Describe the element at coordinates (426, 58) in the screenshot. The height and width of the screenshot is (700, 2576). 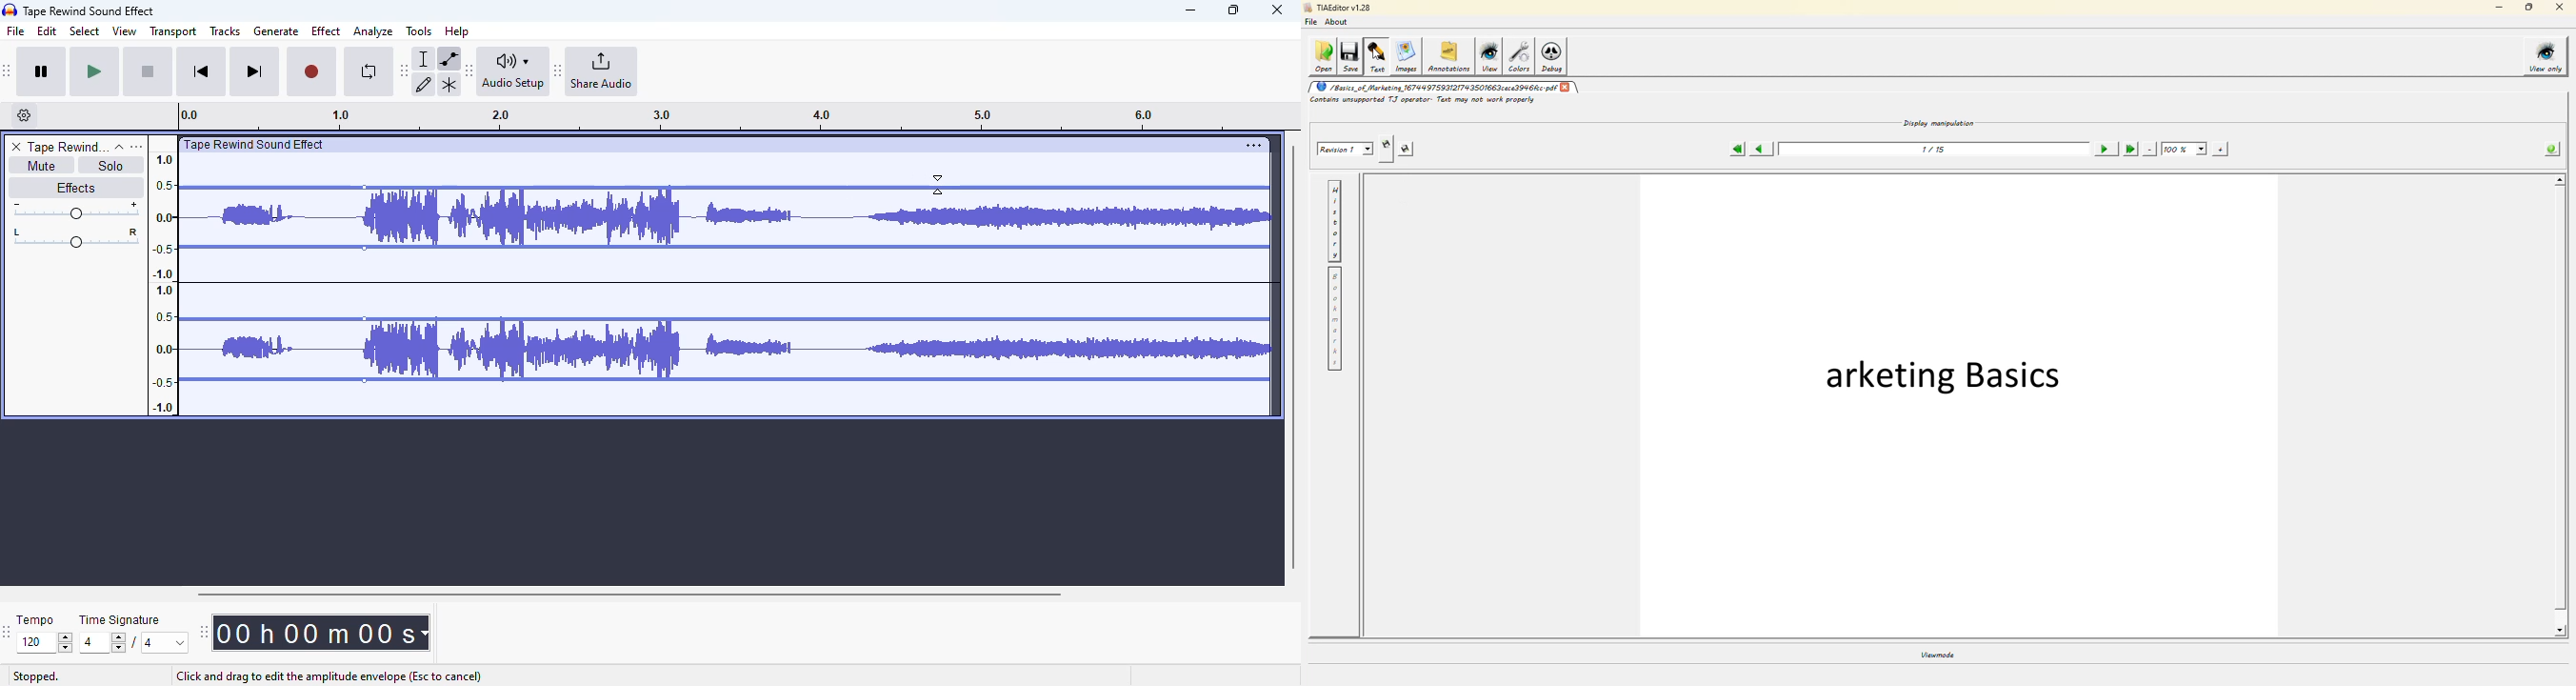
I see `selection tool` at that location.